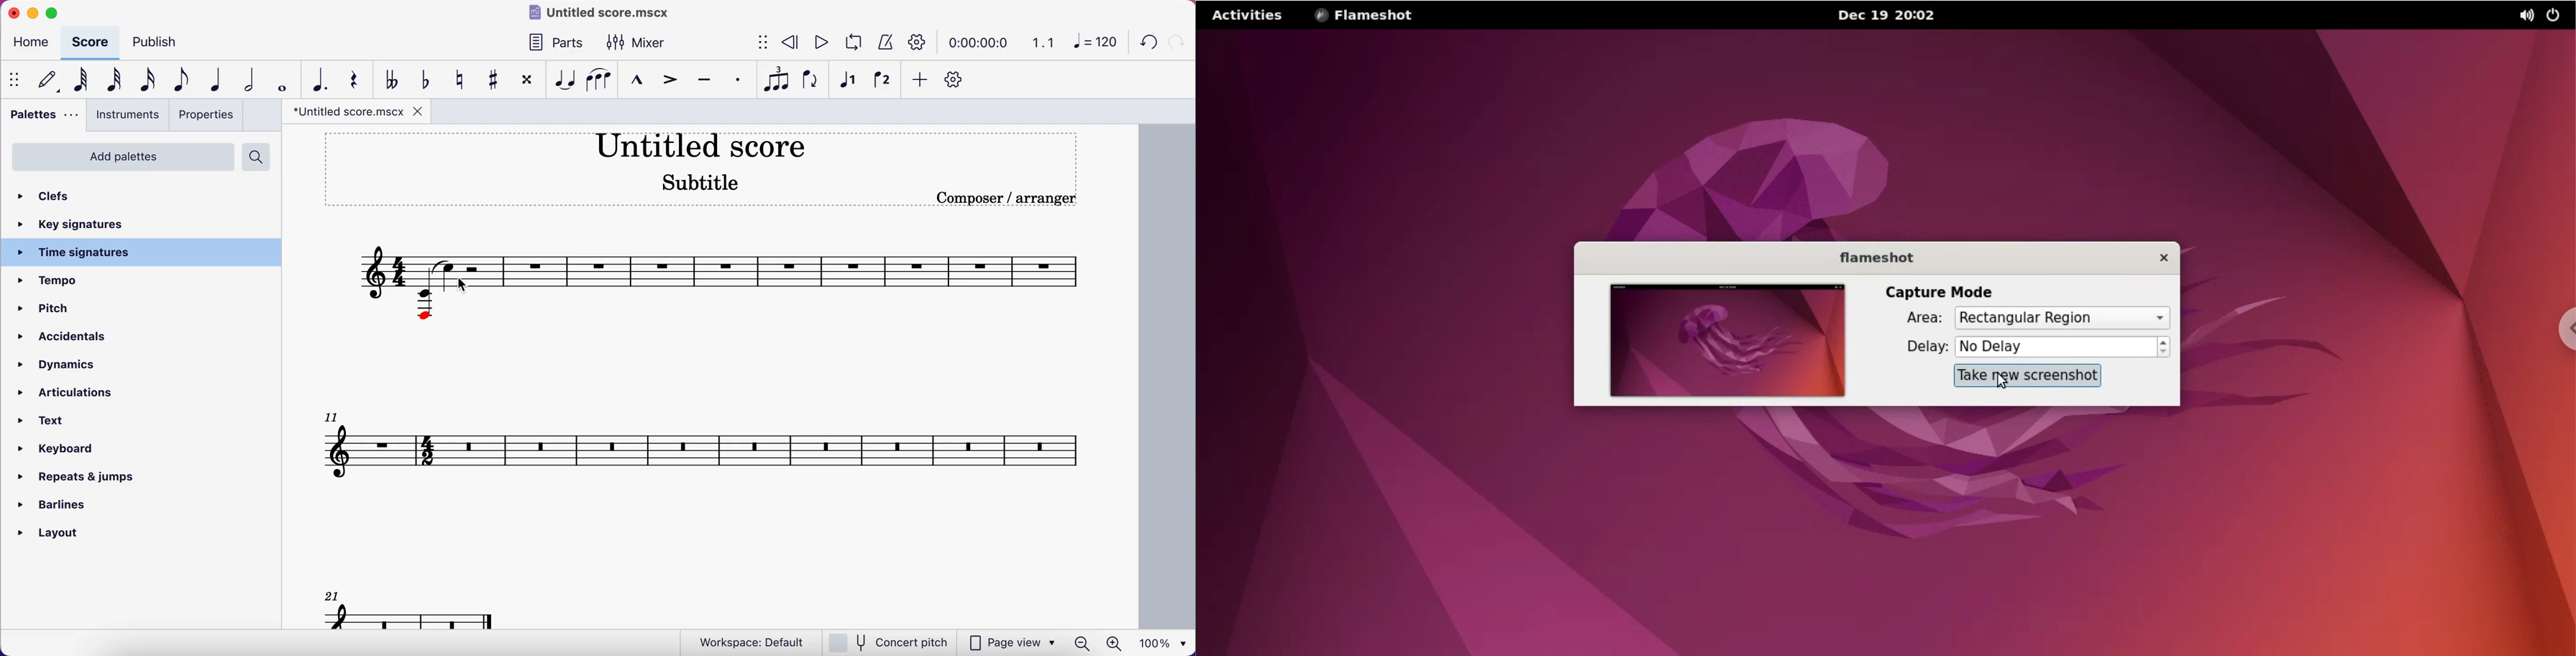  Describe the element at coordinates (563, 80) in the screenshot. I see `tie` at that location.